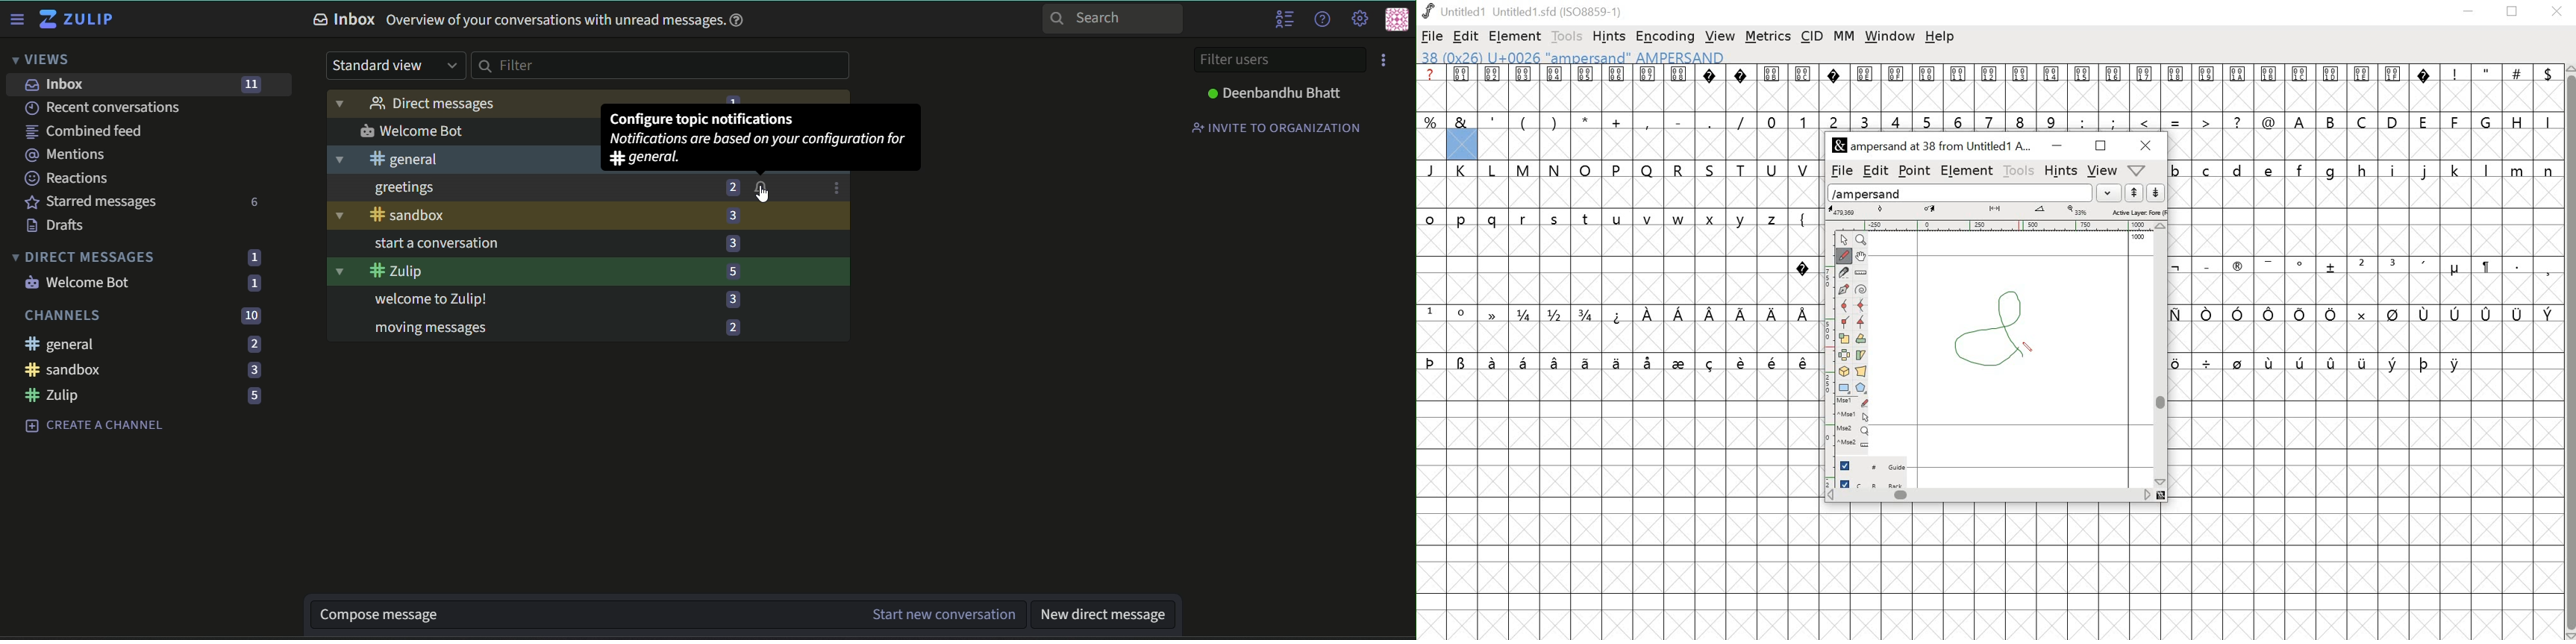 Image resolution: width=2576 pixels, height=644 pixels. What do you see at coordinates (1844, 339) in the screenshot?
I see `scale the selection` at bounding box center [1844, 339].